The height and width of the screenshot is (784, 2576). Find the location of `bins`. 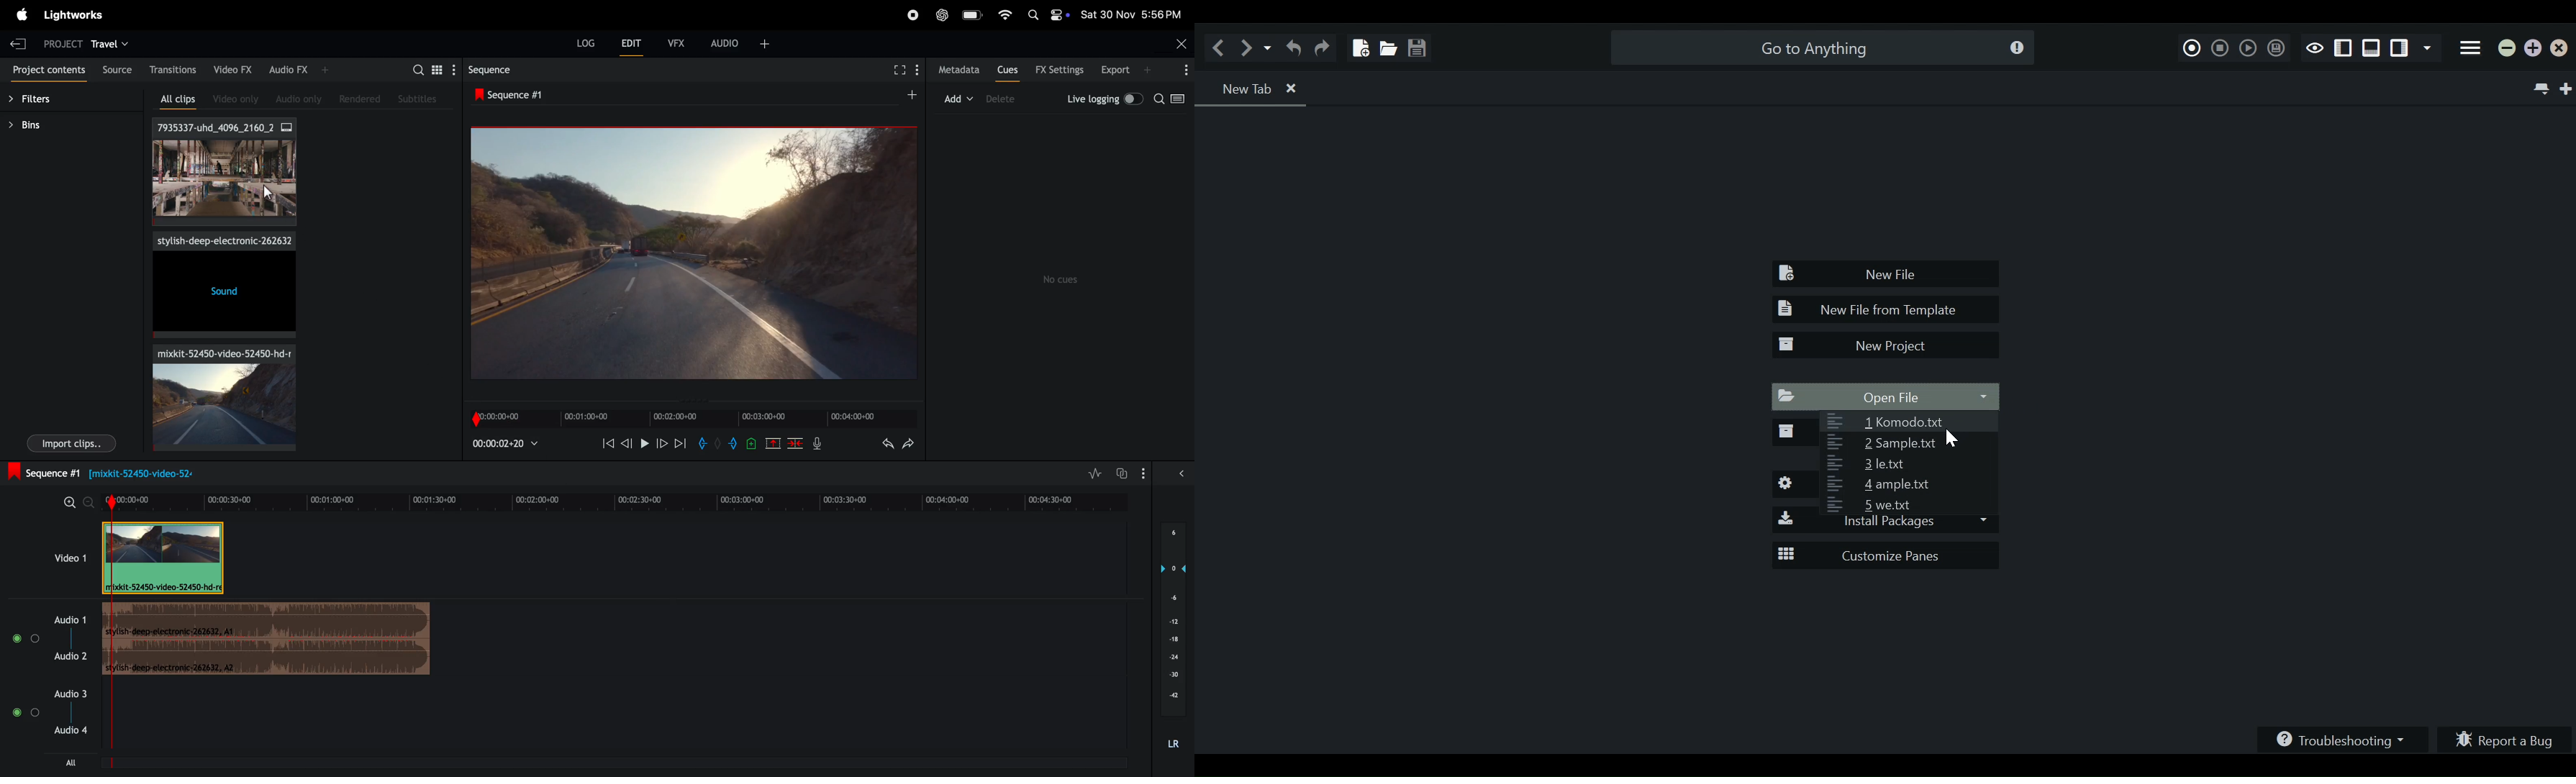

bins is located at coordinates (33, 125).